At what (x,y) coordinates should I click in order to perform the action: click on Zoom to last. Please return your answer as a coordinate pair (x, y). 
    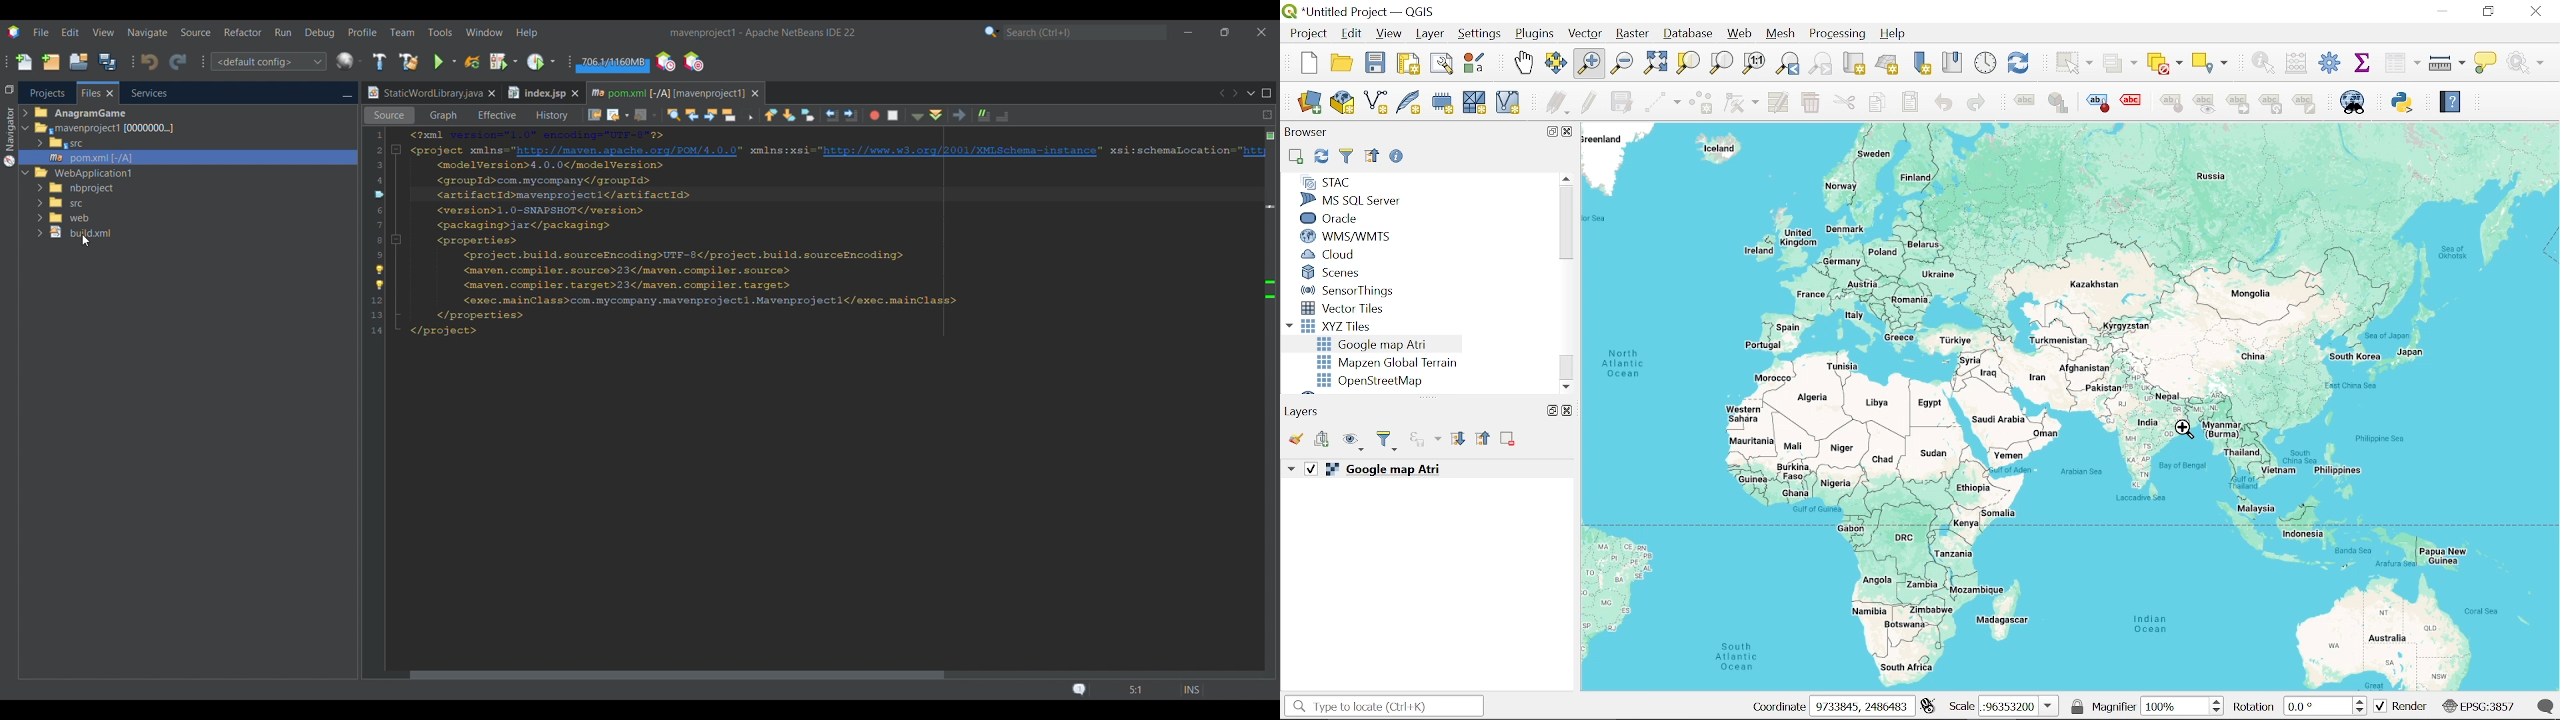
    Looking at the image, I should click on (1787, 65).